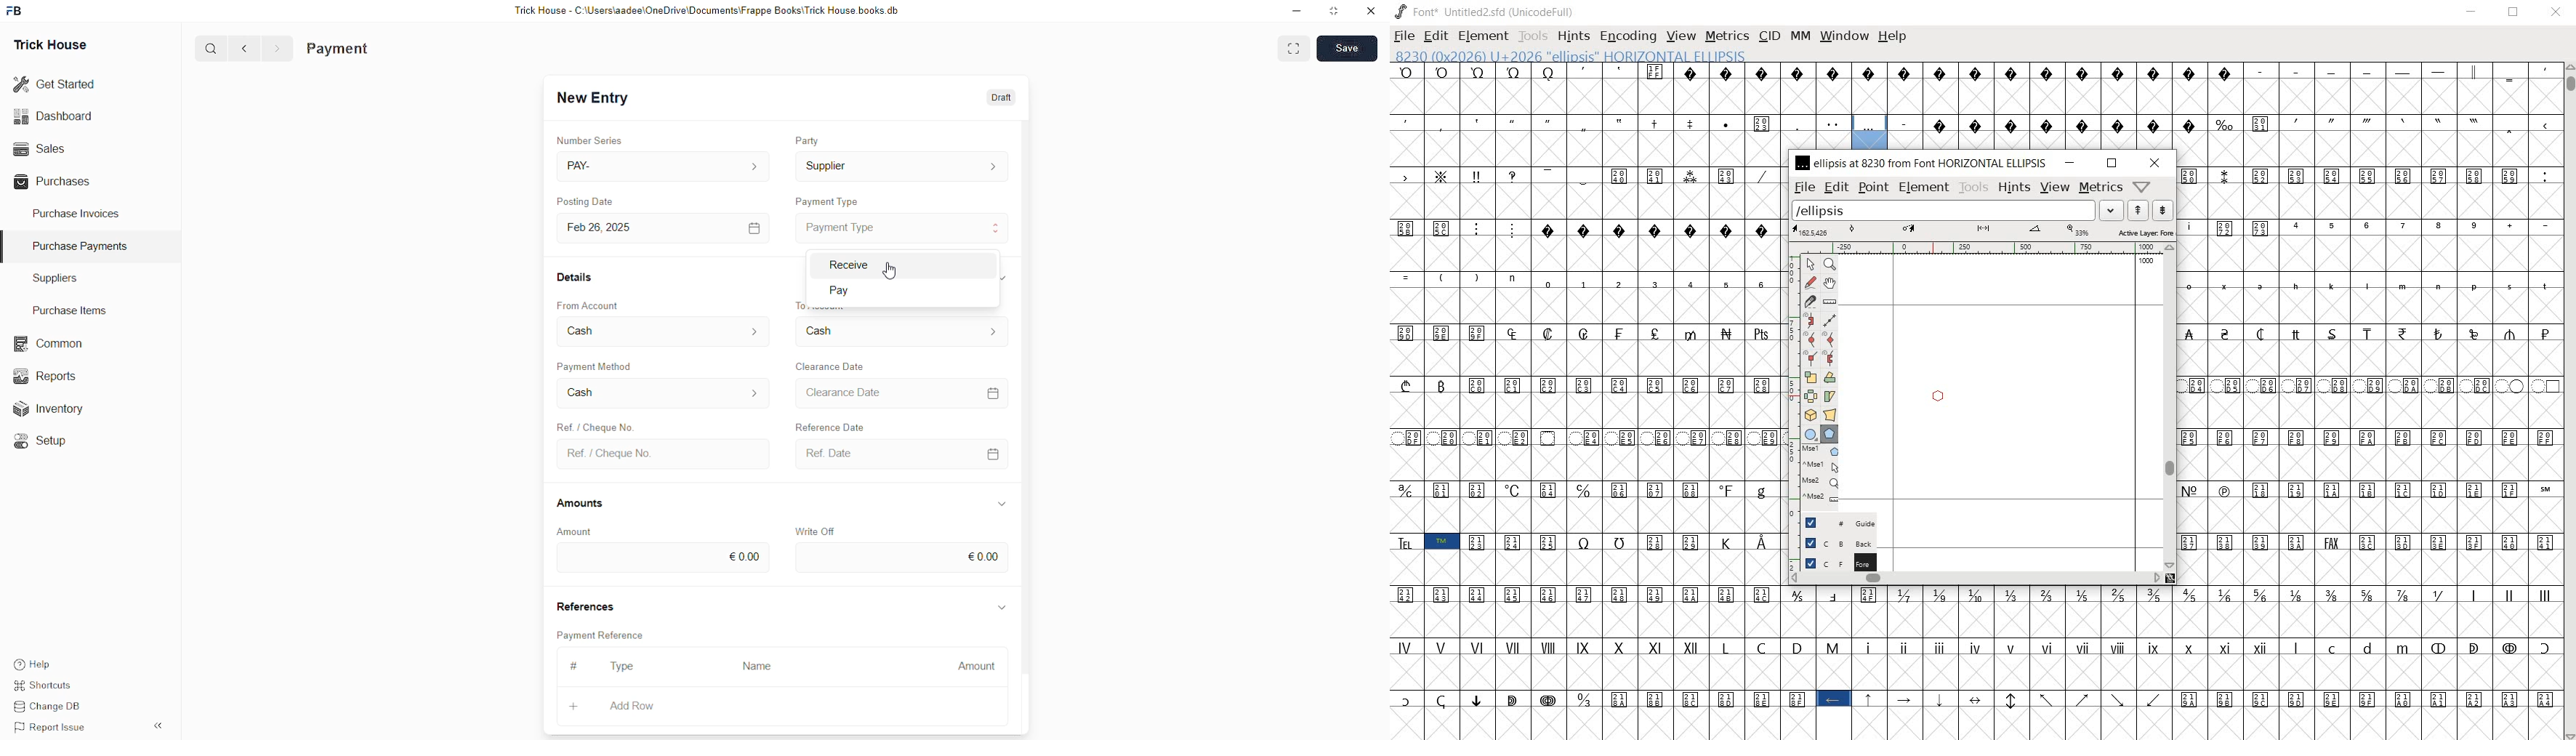 The height and width of the screenshot is (756, 2576). Describe the element at coordinates (661, 227) in the screenshot. I see `Feb 26, 2025 ` at that location.